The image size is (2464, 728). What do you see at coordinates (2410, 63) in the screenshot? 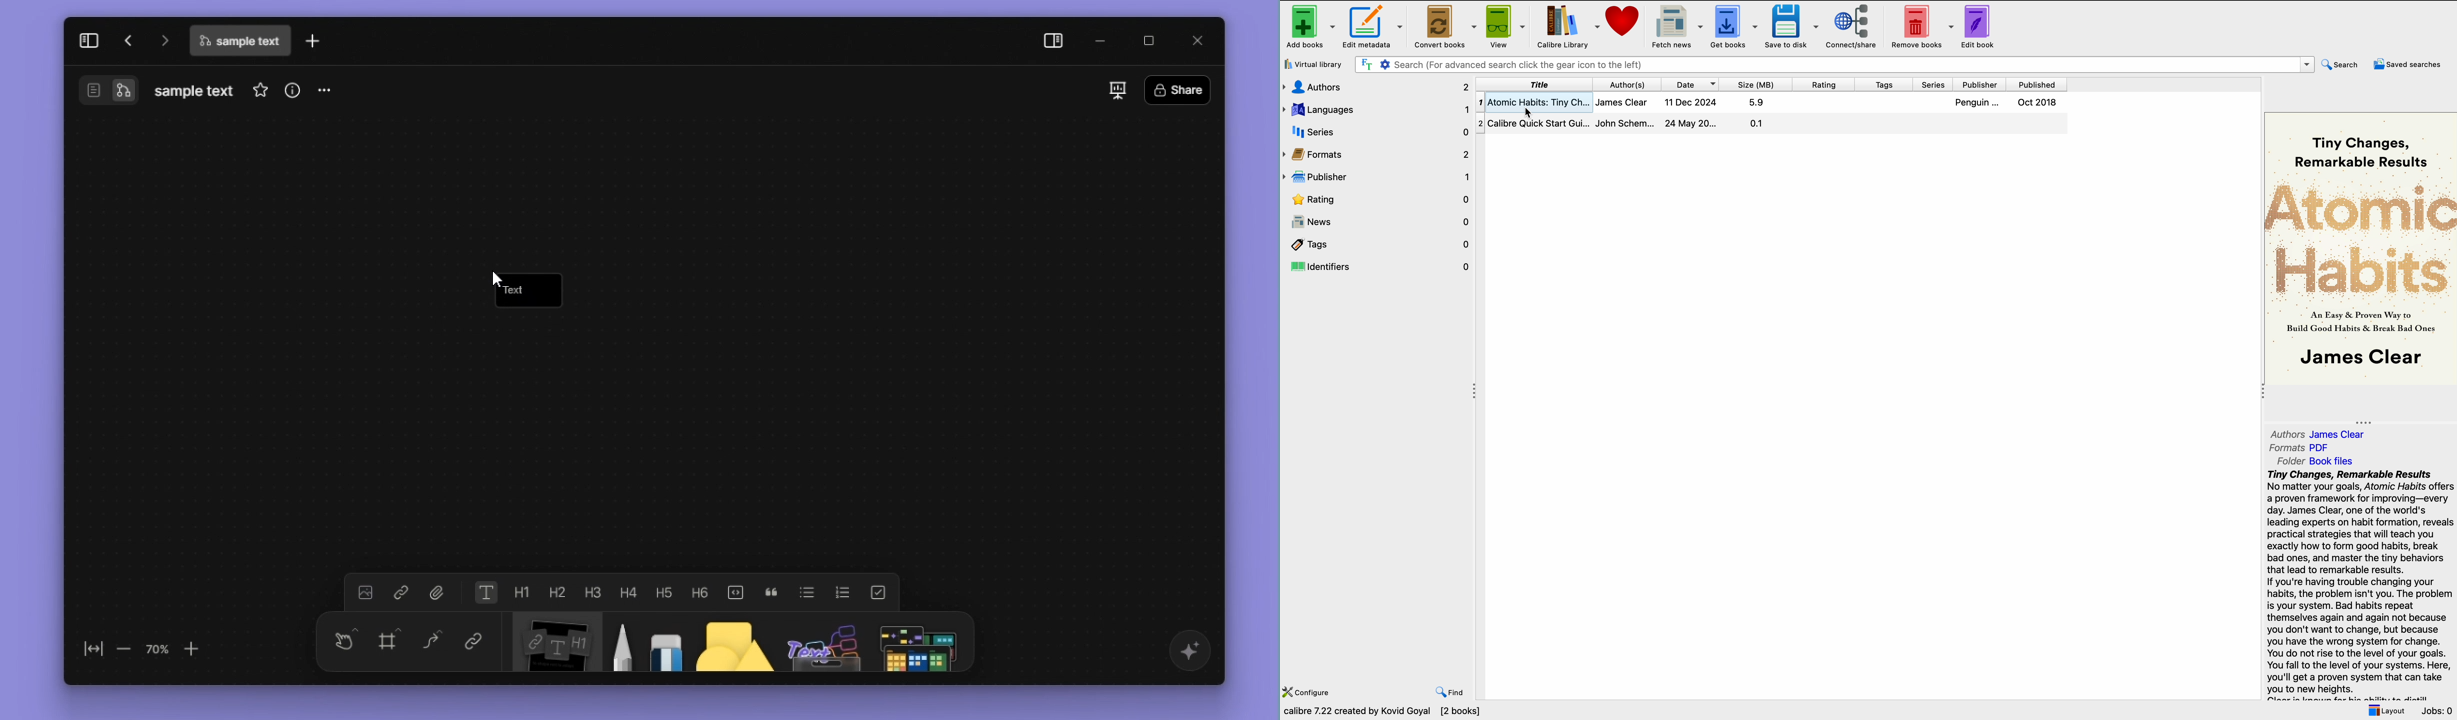
I see `saved searches` at bounding box center [2410, 63].